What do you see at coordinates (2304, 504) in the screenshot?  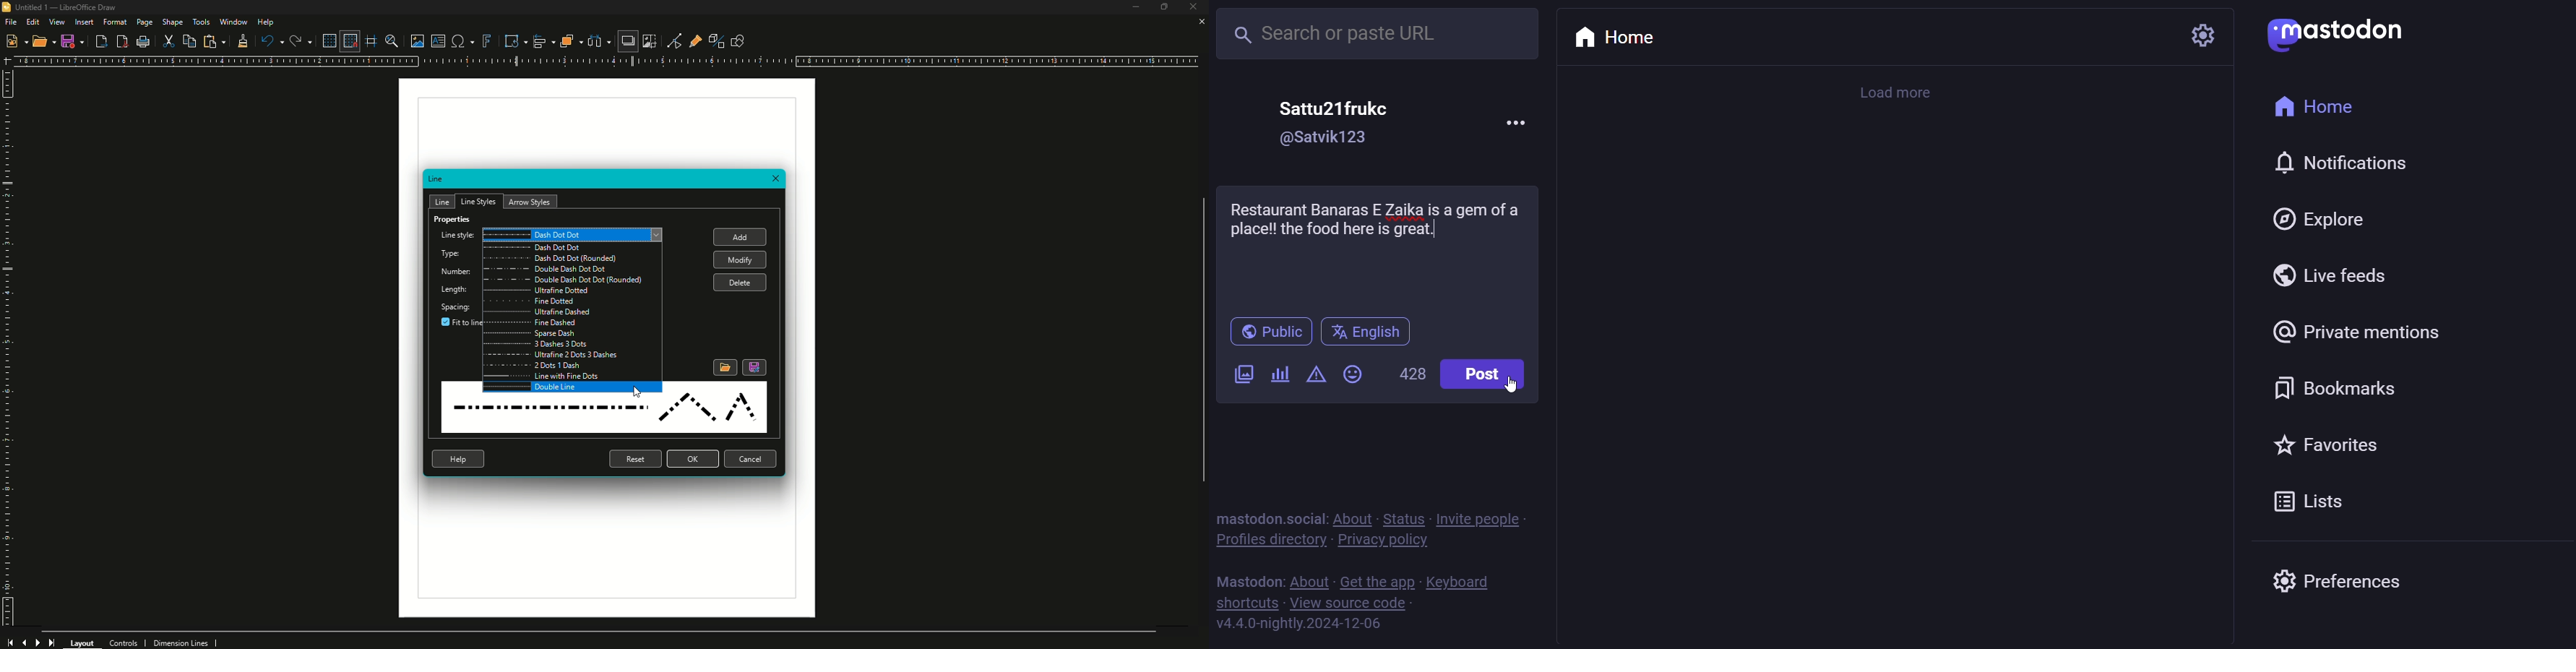 I see `list` at bounding box center [2304, 504].